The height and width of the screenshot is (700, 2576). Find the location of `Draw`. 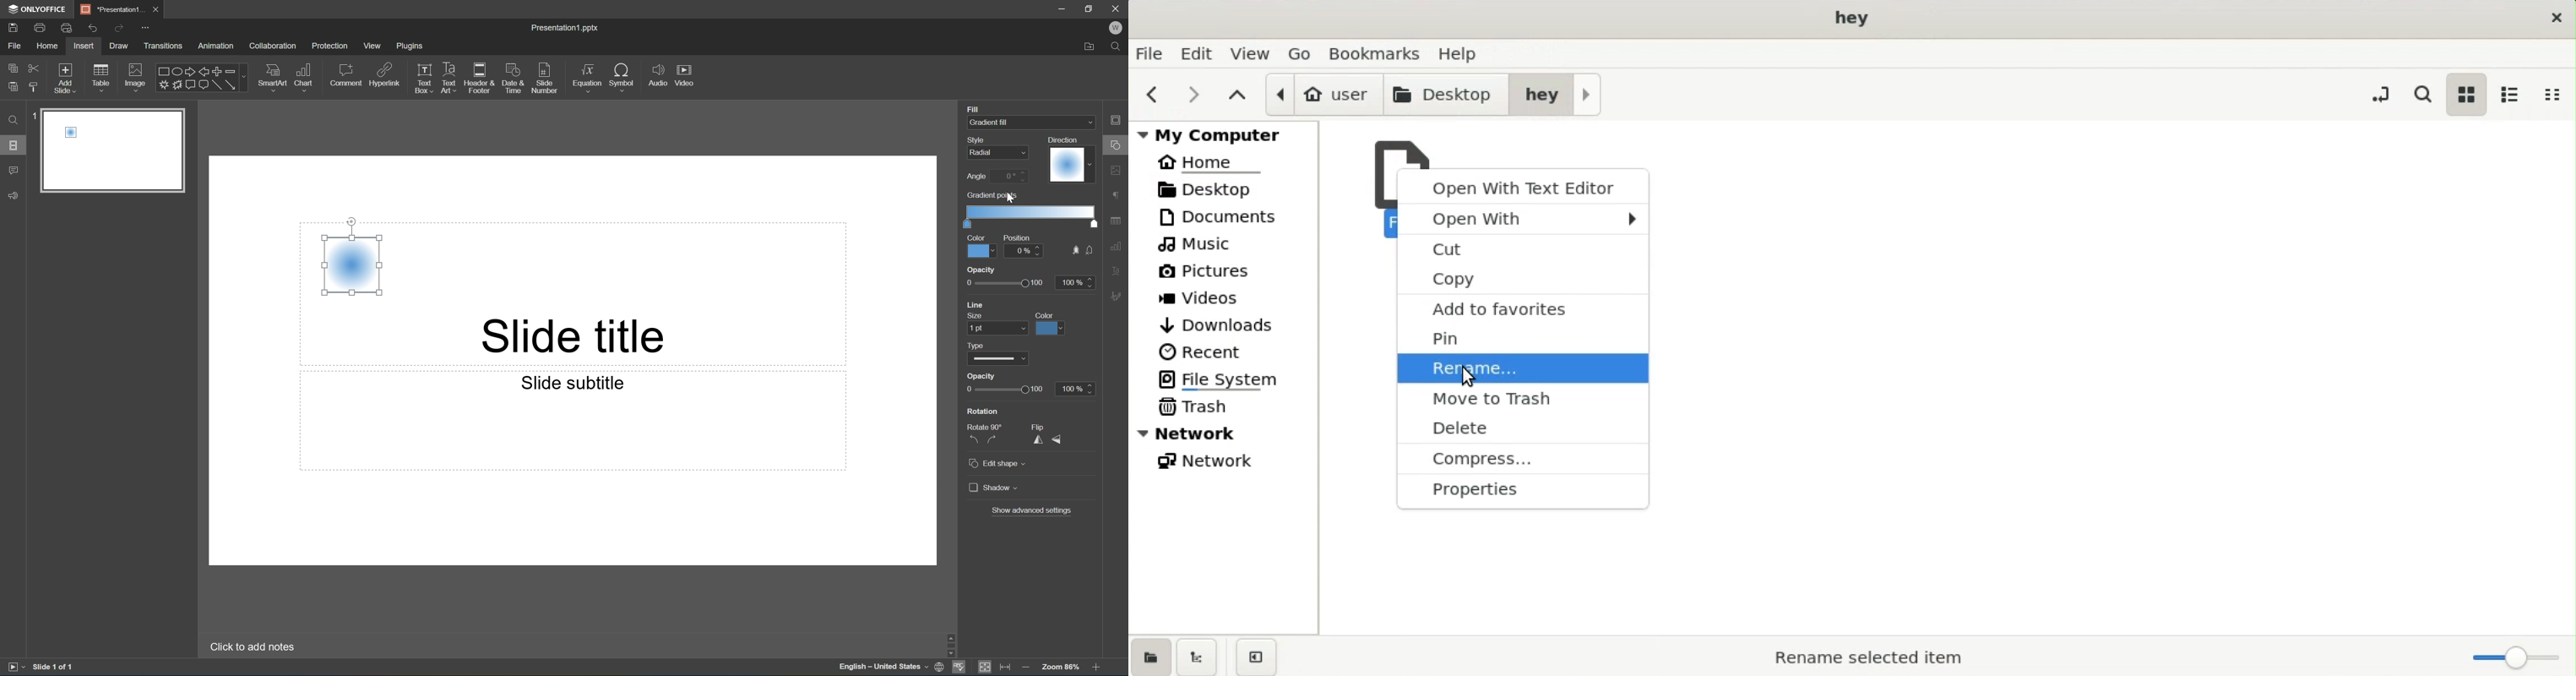

Draw is located at coordinates (120, 45).